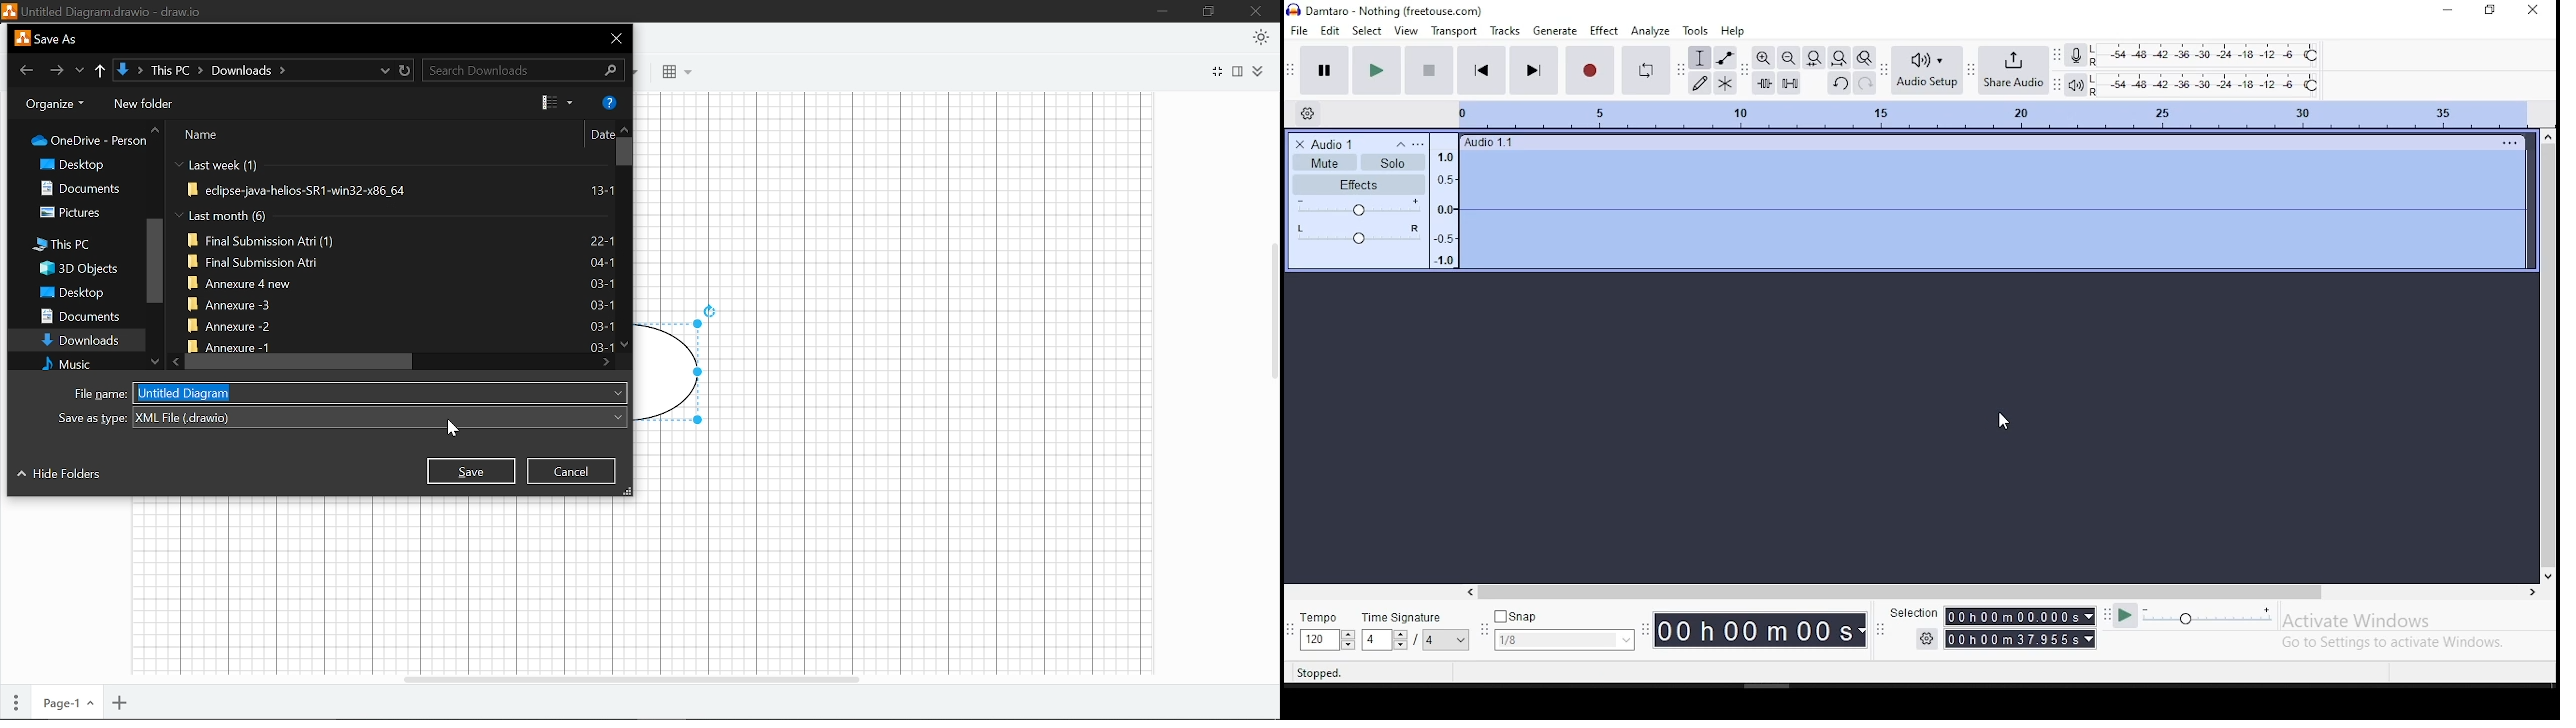 Image resolution: width=2576 pixels, height=728 pixels. What do you see at coordinates (606, 362) in the screenshot?
I see `move right` at bounding box center [606, 362].